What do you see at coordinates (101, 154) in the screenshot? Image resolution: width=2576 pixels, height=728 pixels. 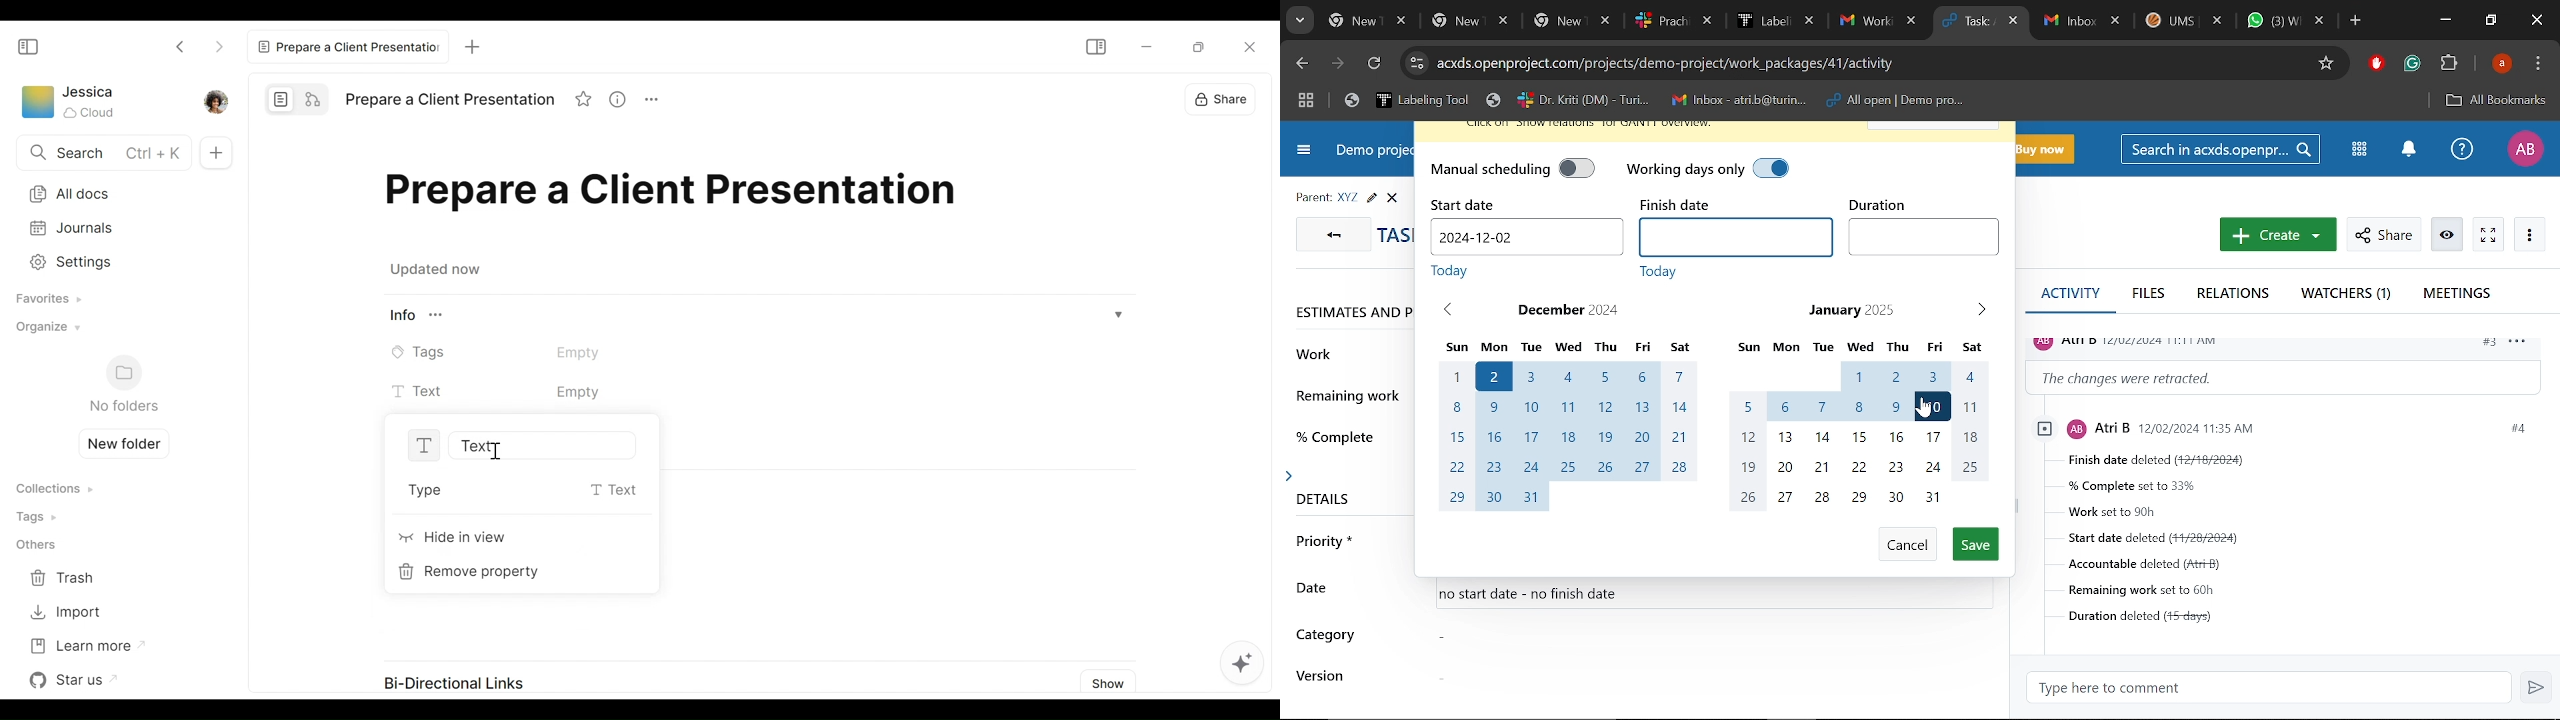 I see `Search` at bounding box center [101, 154].